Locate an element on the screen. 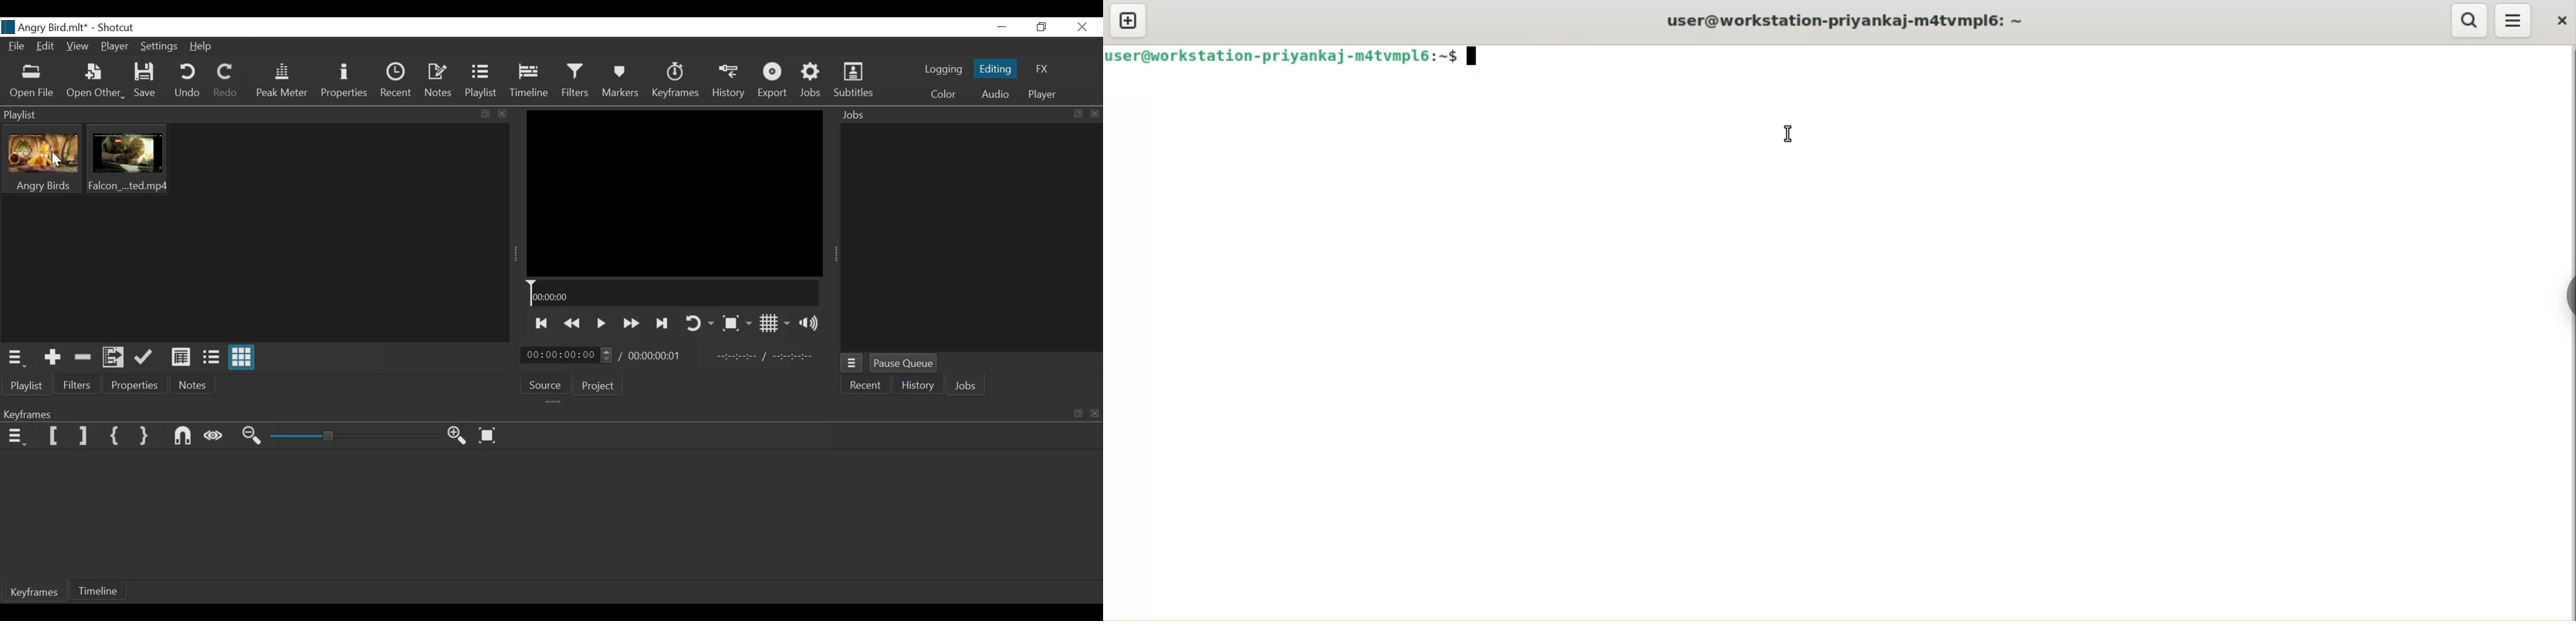  user@workstation-priyankaj-m4tvmlp6:~ is located at coordinates (1842, 21).